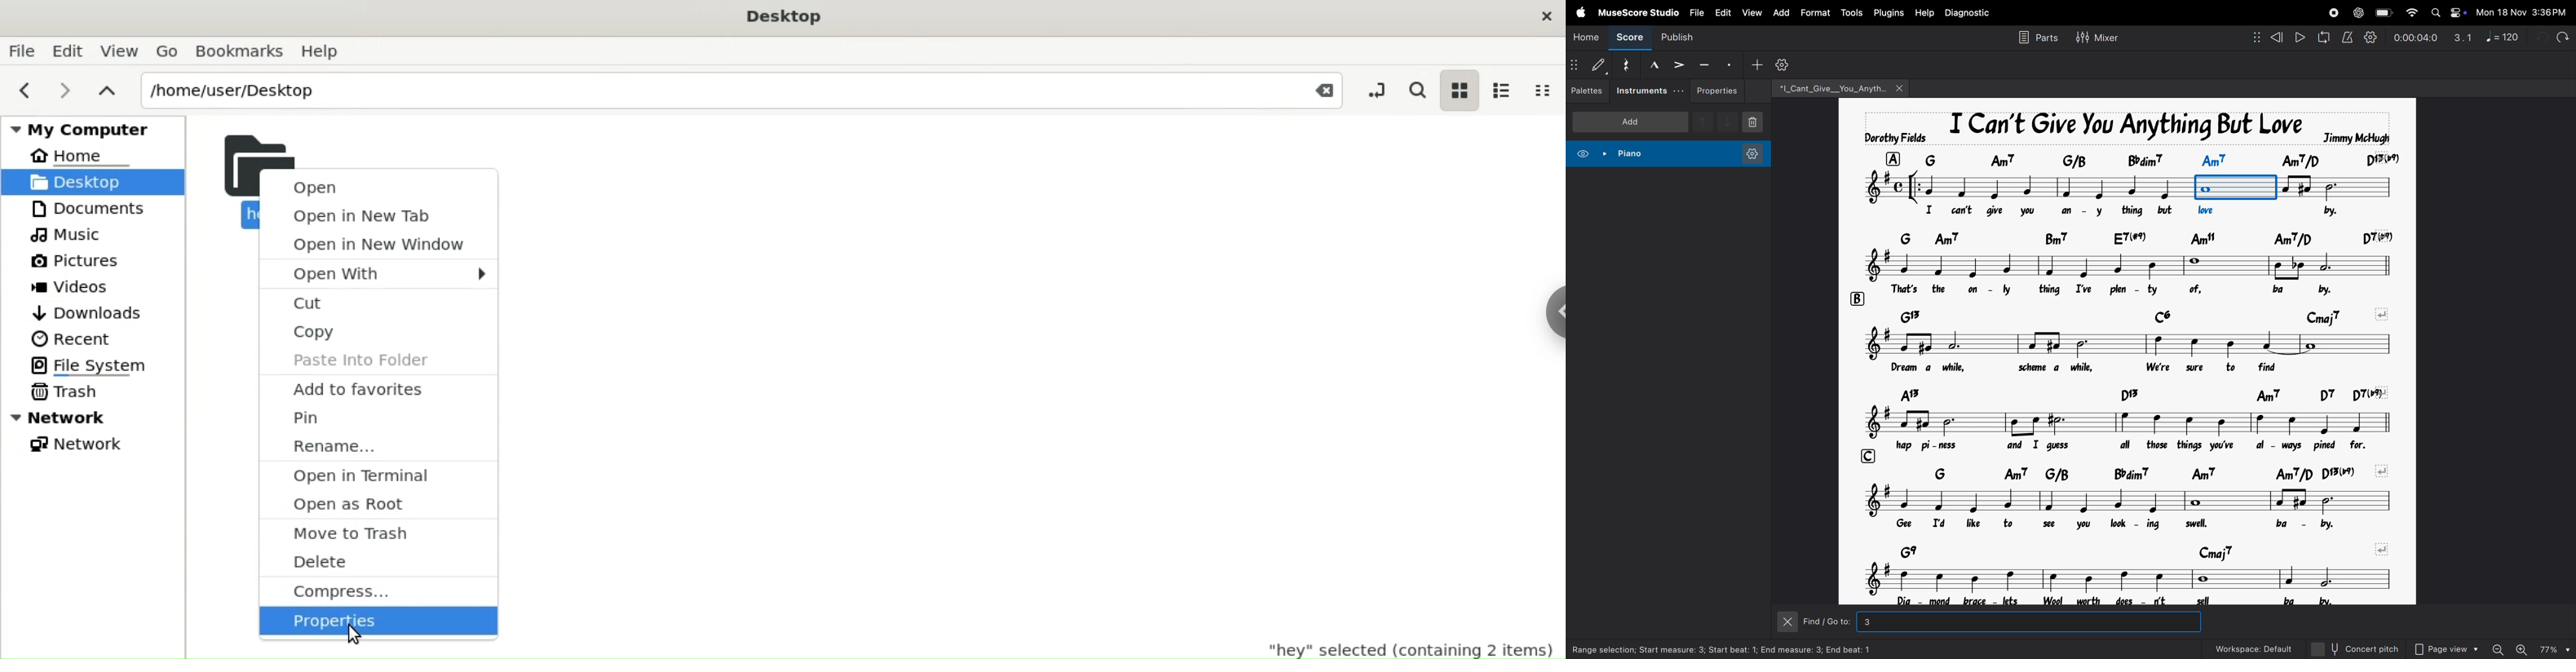 The image size is (2576, 672). Describe the element at coordinates (1835, 87) in the screenshot. I see `file name` at that location.